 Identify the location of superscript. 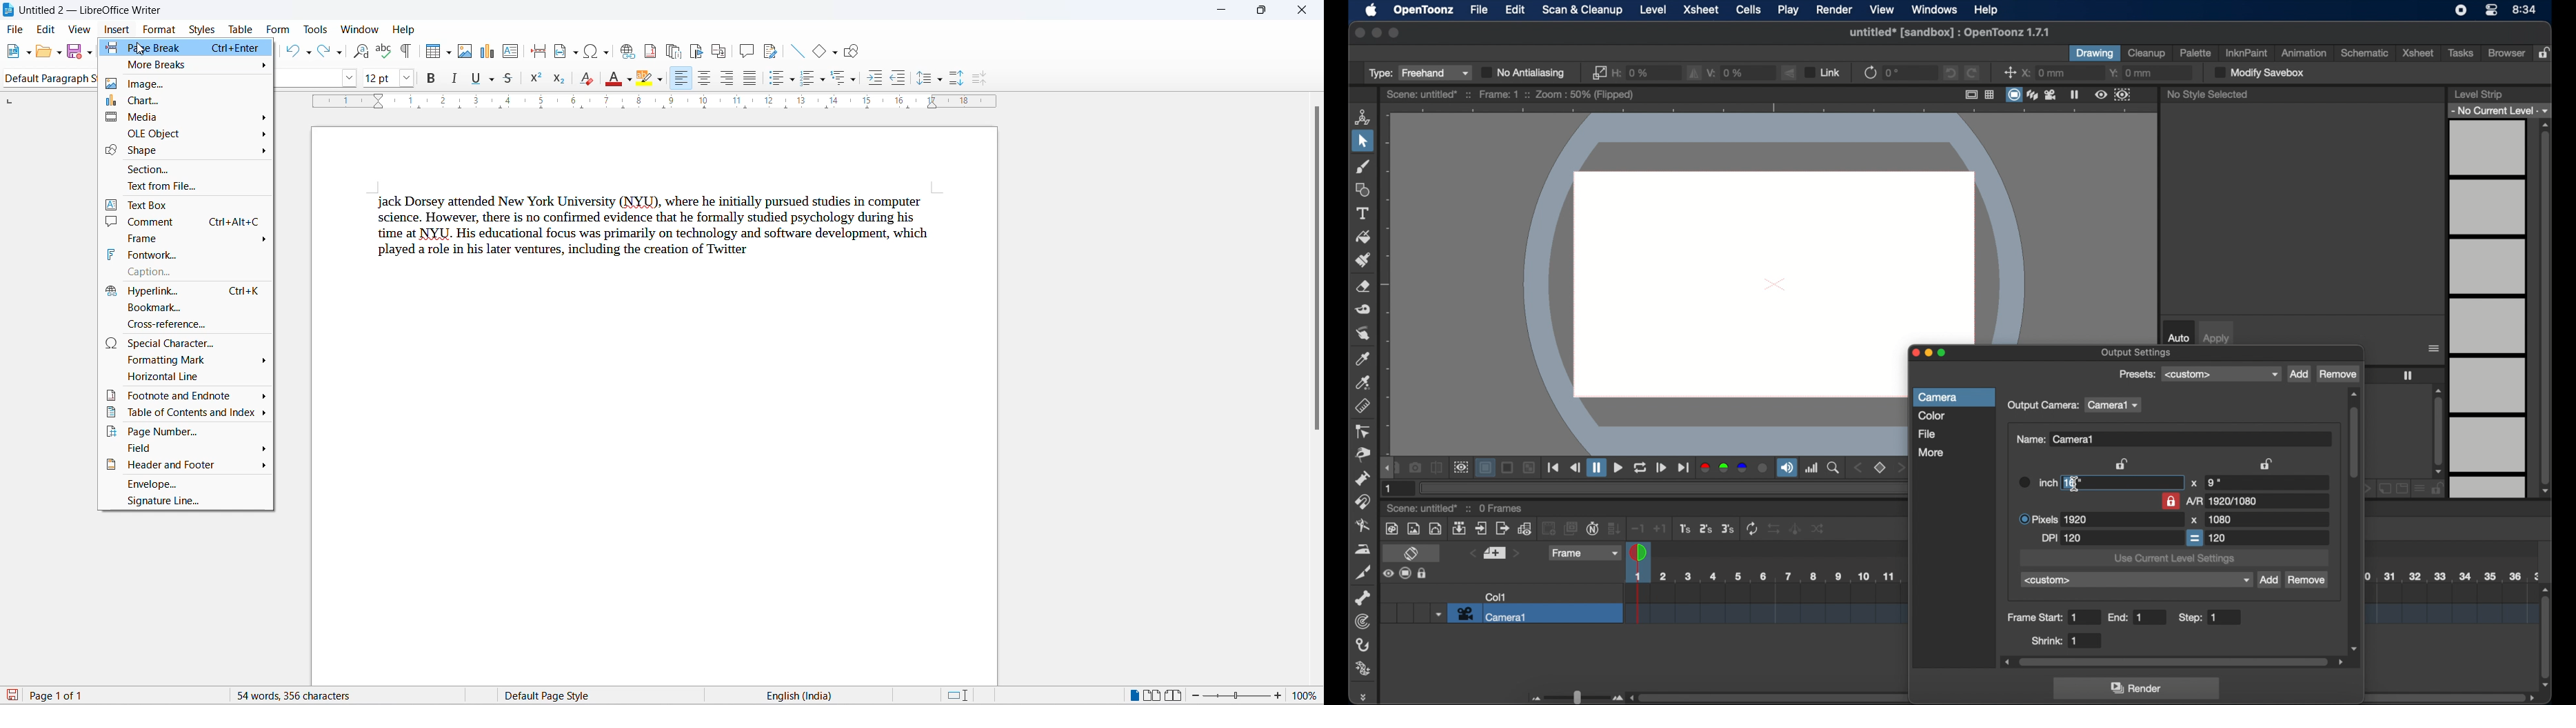
(536, 79).